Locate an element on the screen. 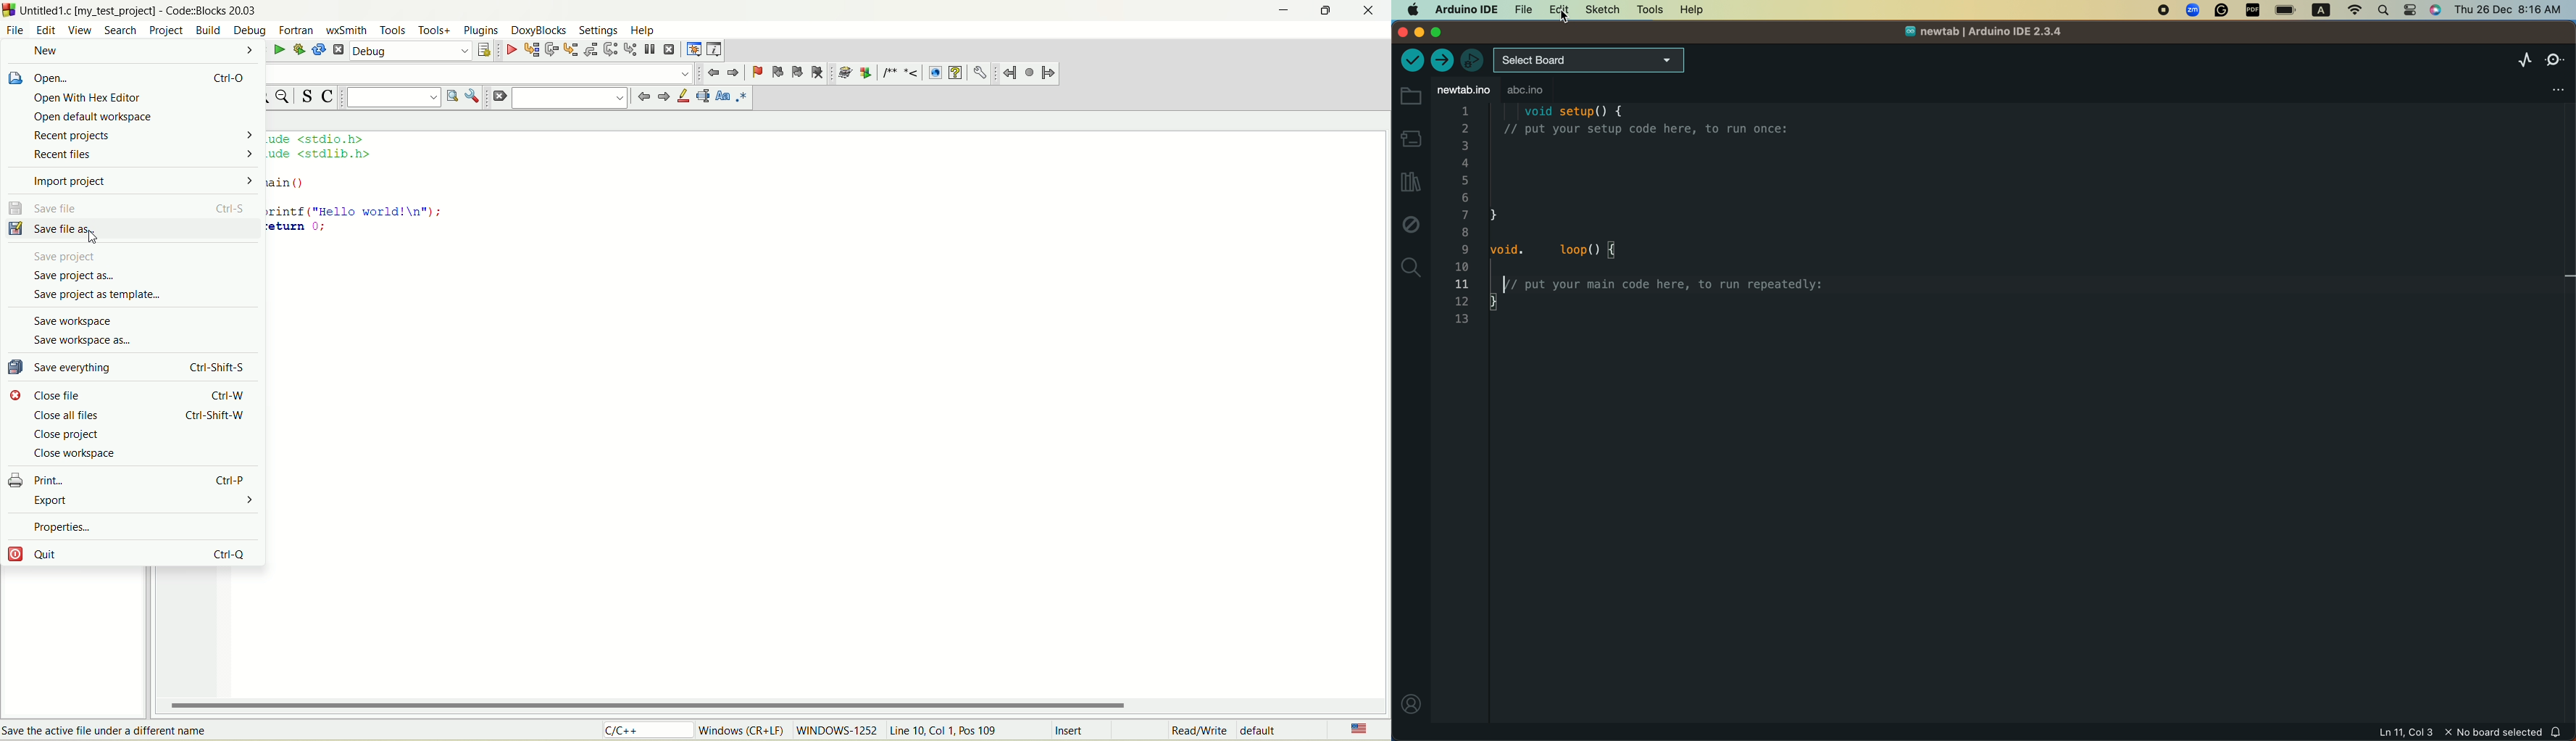 This screenshot has width=2576, height=756. windows is located at coordinates (744, 729).